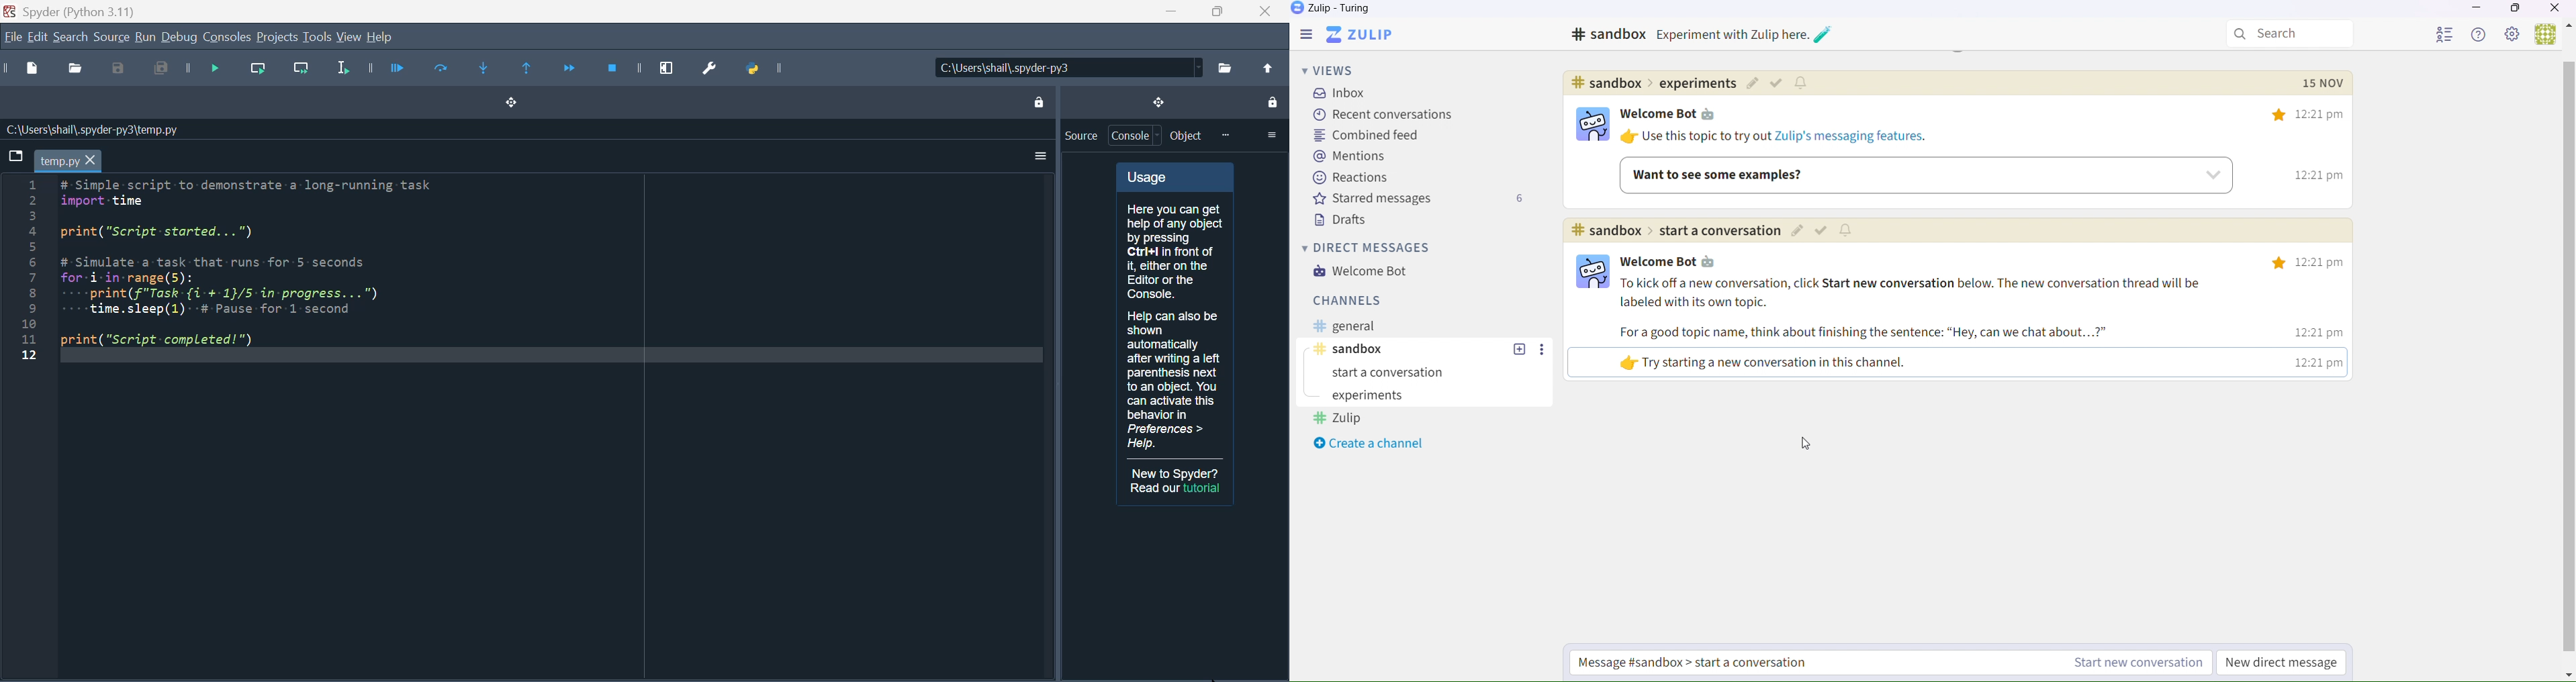 The width and height of the screenshot is (2576, 700). What do you see at coordinates (1340, 421) in the screenshot?
I see `Zulip` at bounding box center [1340, 421].